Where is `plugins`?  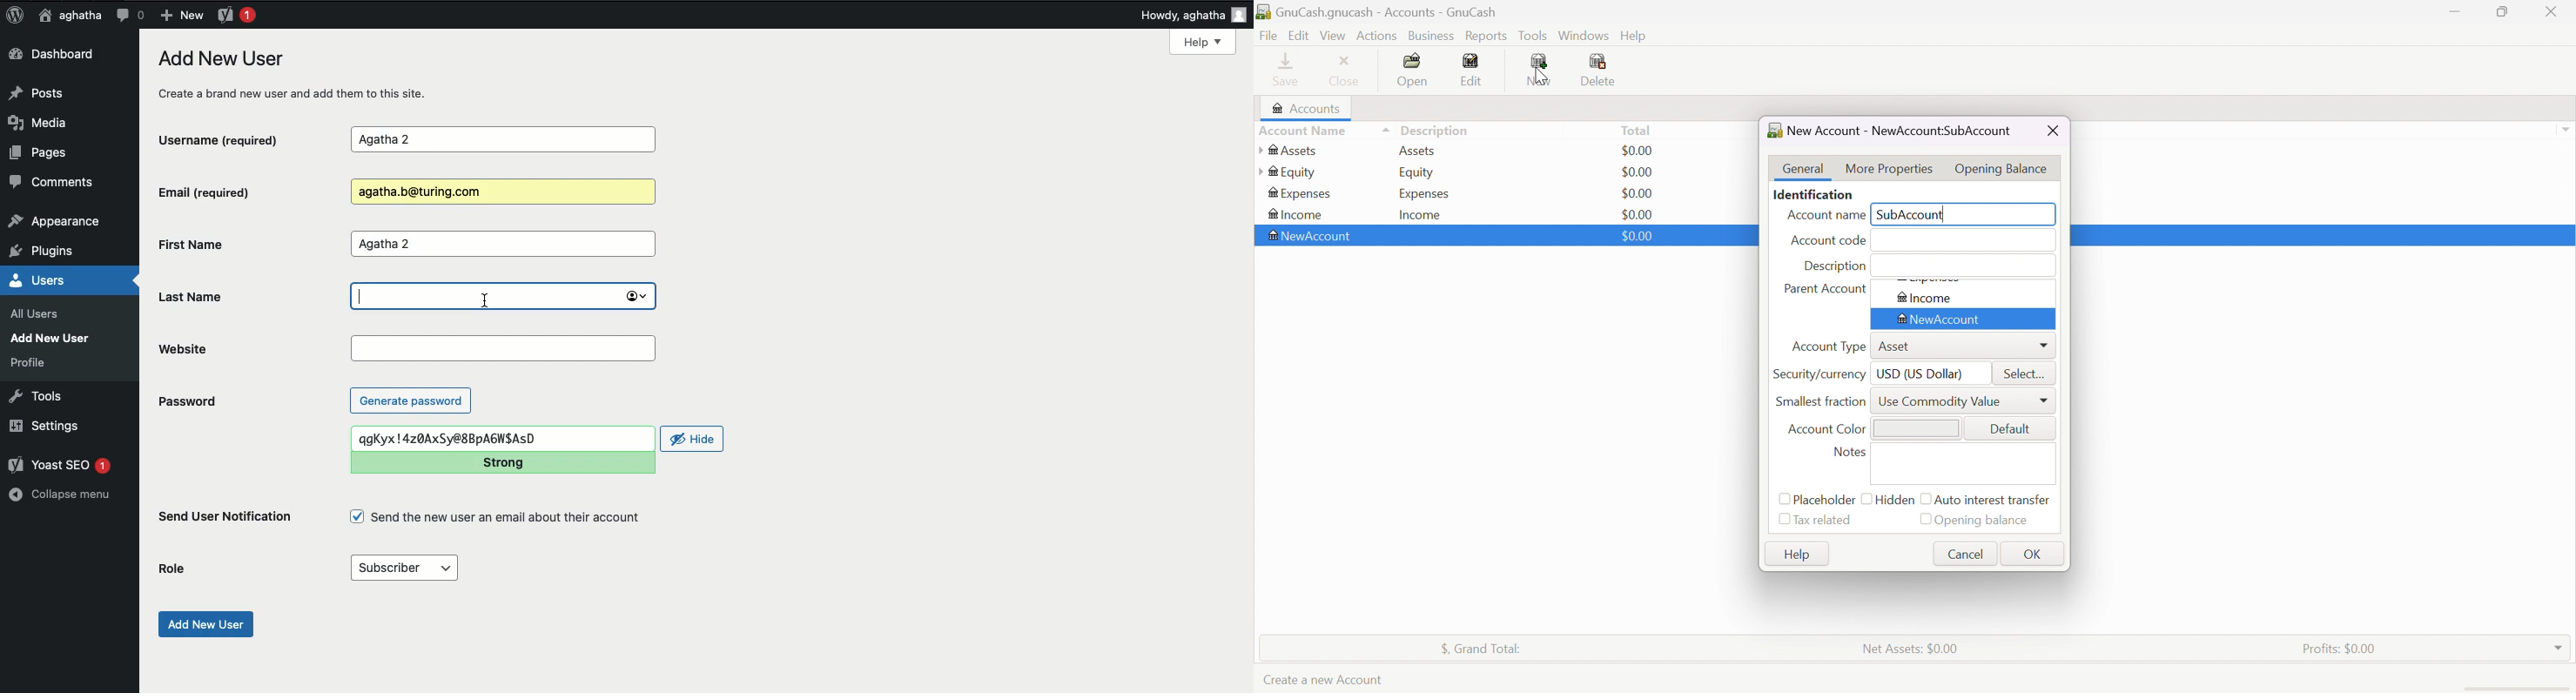 plugins is located at coordinates (50, 252).